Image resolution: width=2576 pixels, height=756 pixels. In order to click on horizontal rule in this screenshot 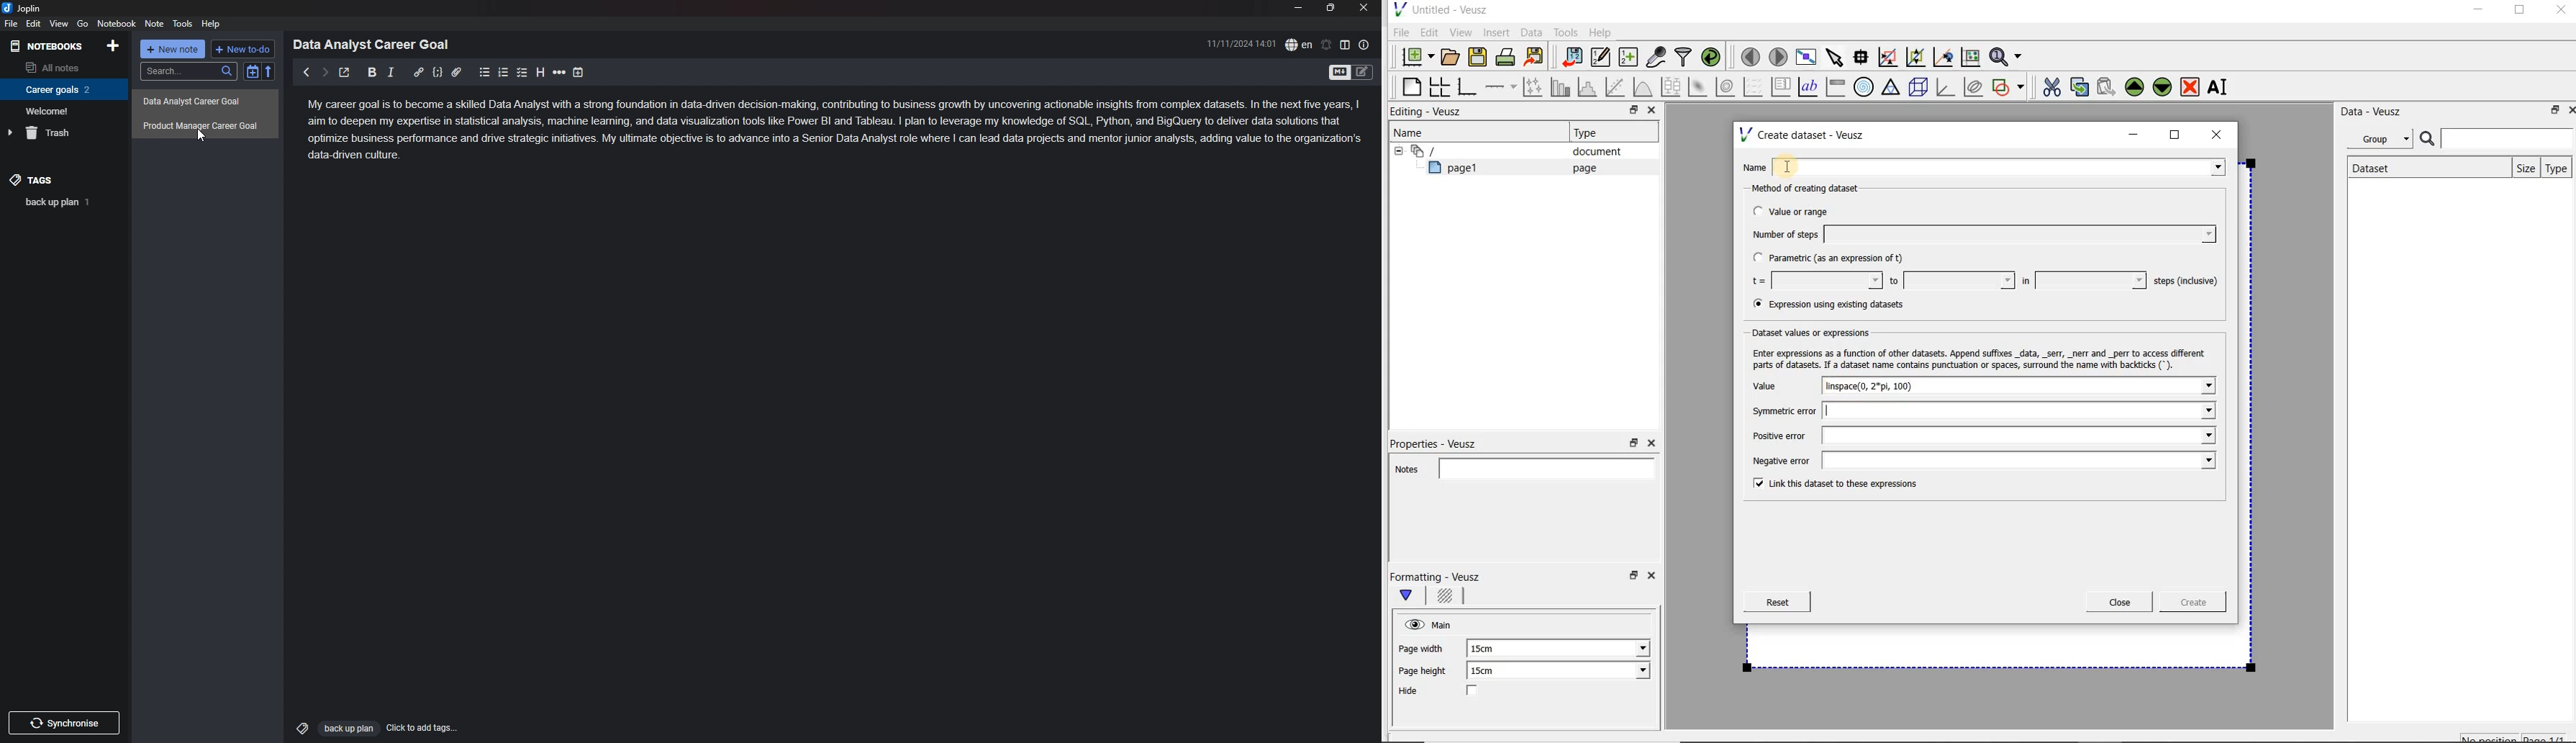, I will do `click(559, 73)`.